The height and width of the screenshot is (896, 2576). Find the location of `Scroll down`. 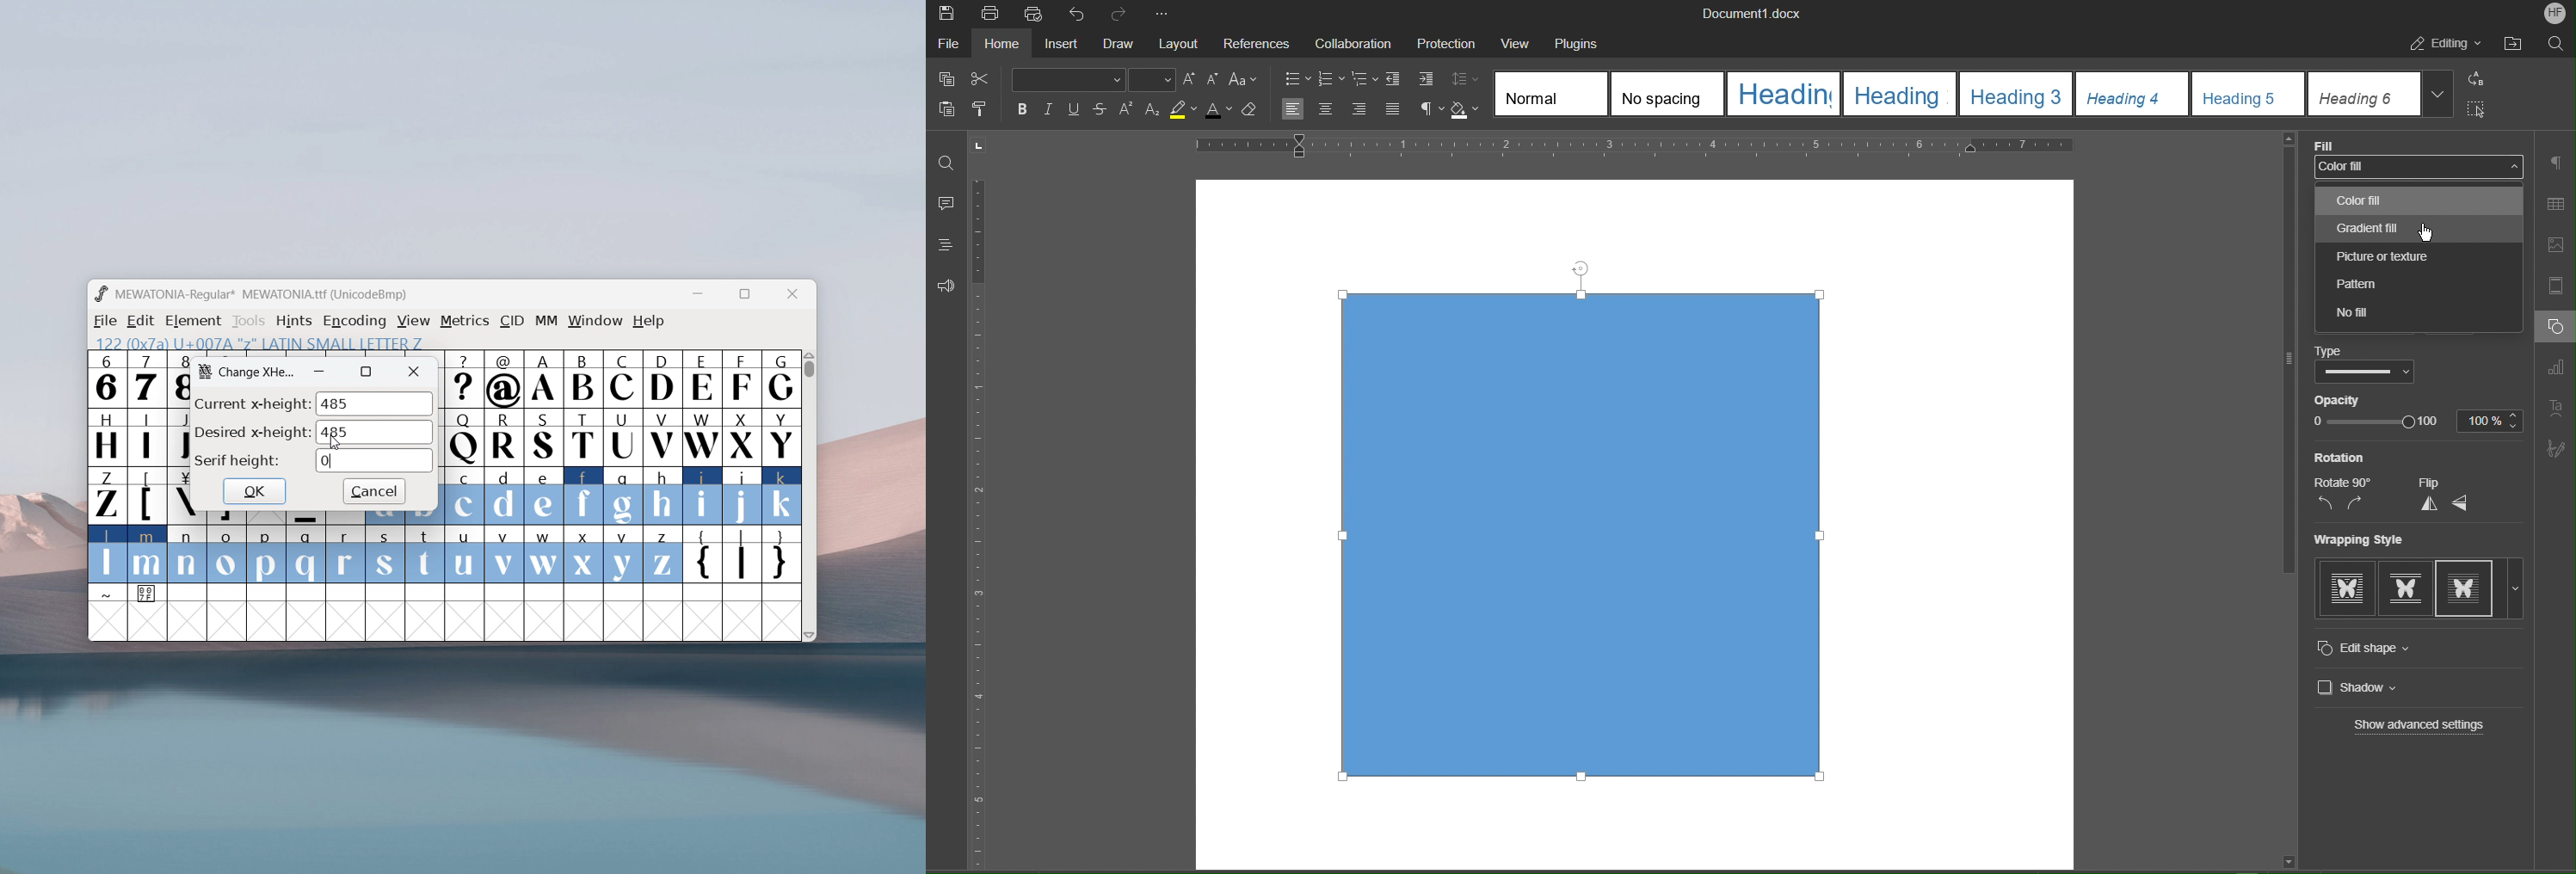

Scroll down is located at coordinates (2289, 859).